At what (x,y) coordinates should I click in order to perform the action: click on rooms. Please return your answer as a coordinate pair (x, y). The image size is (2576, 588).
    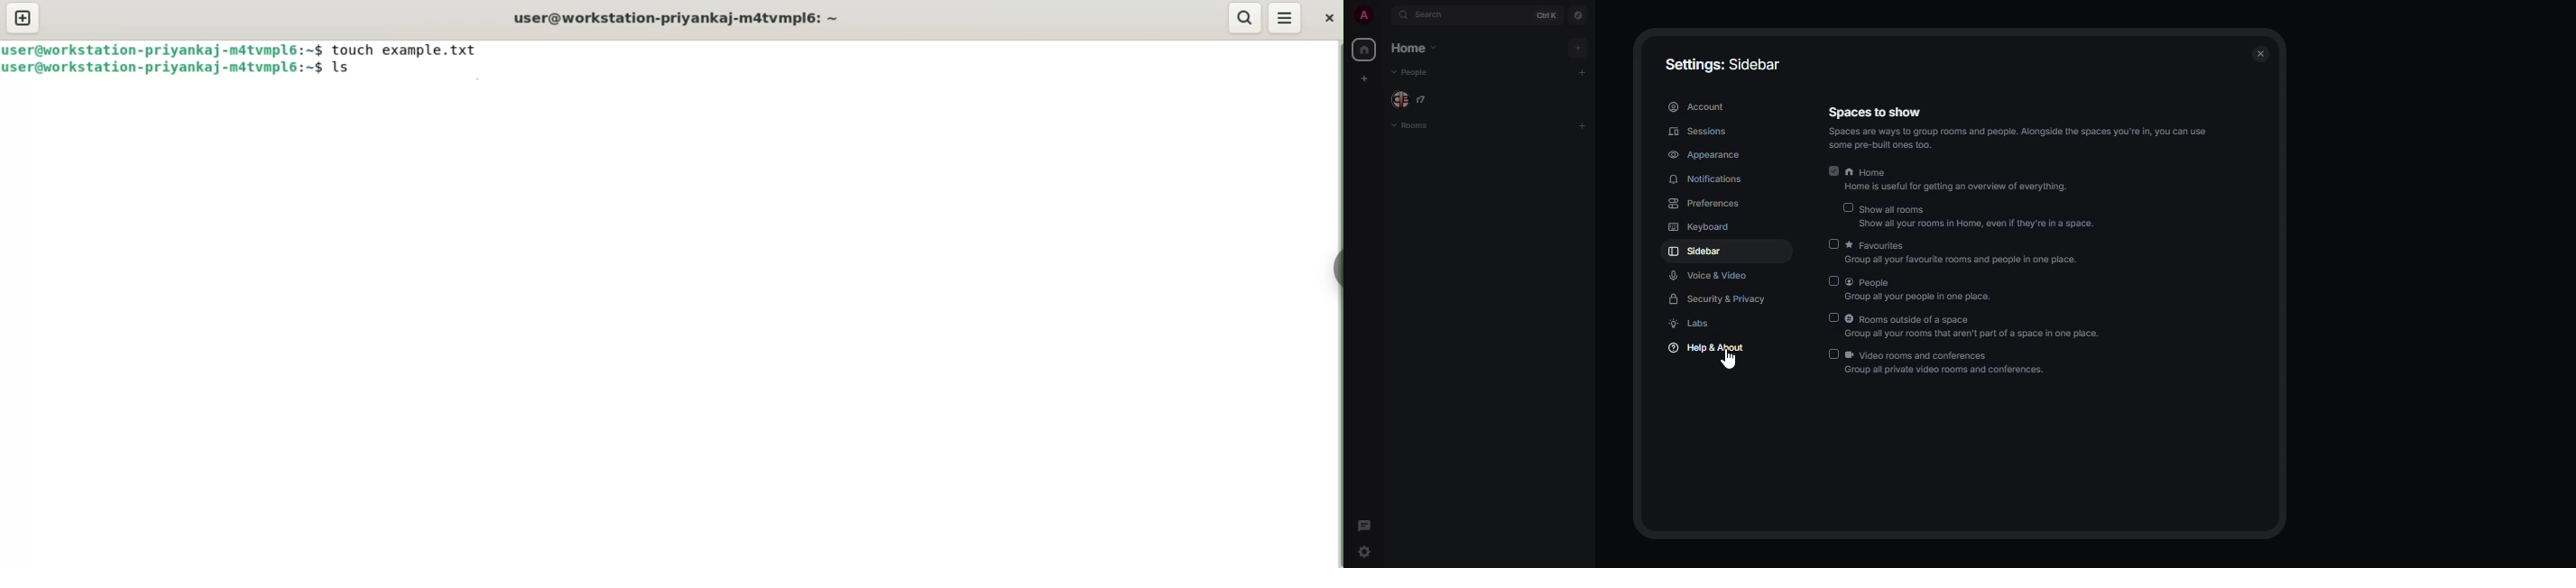
    Looking at the image, I should click on (1418, 126).